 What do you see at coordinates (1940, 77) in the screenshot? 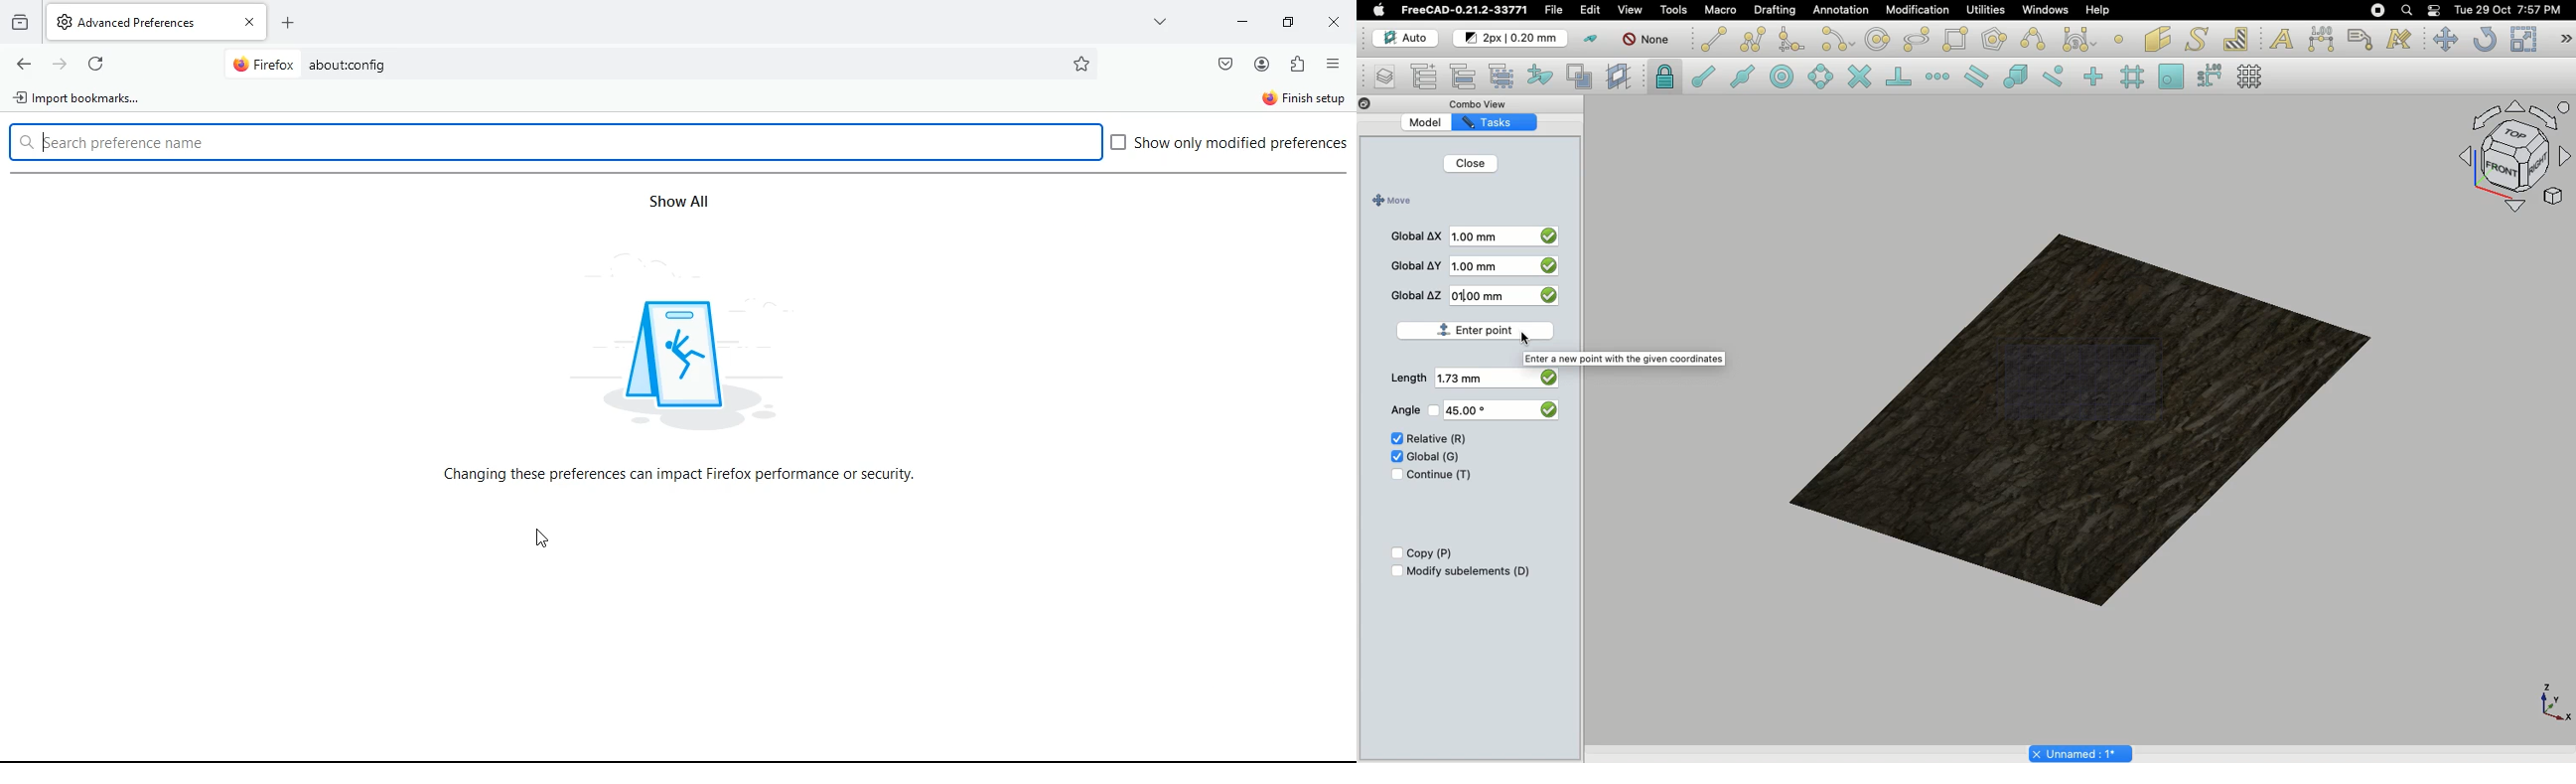
I see `Snap extension` at bounding box center [1940, 77].